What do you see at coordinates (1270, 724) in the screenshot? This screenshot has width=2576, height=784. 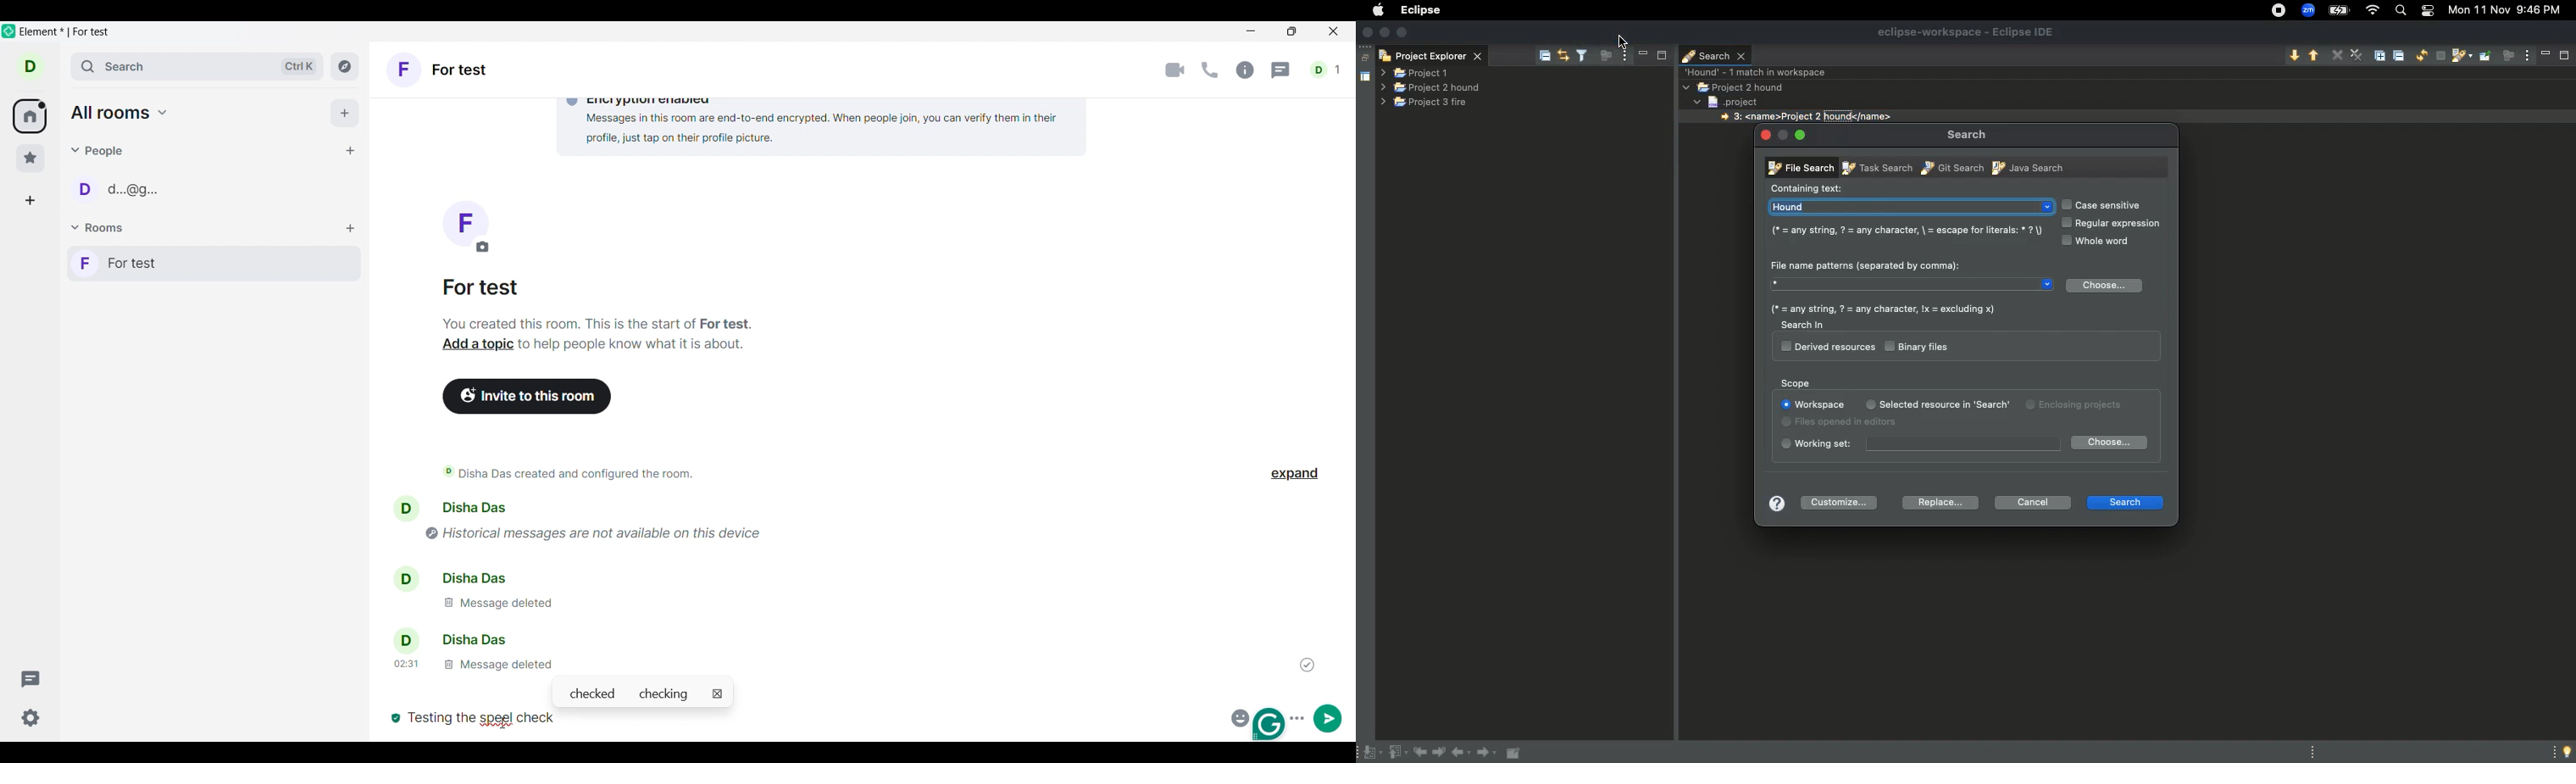 I see `Grammarly extension` at bounding box center [1270, 724].